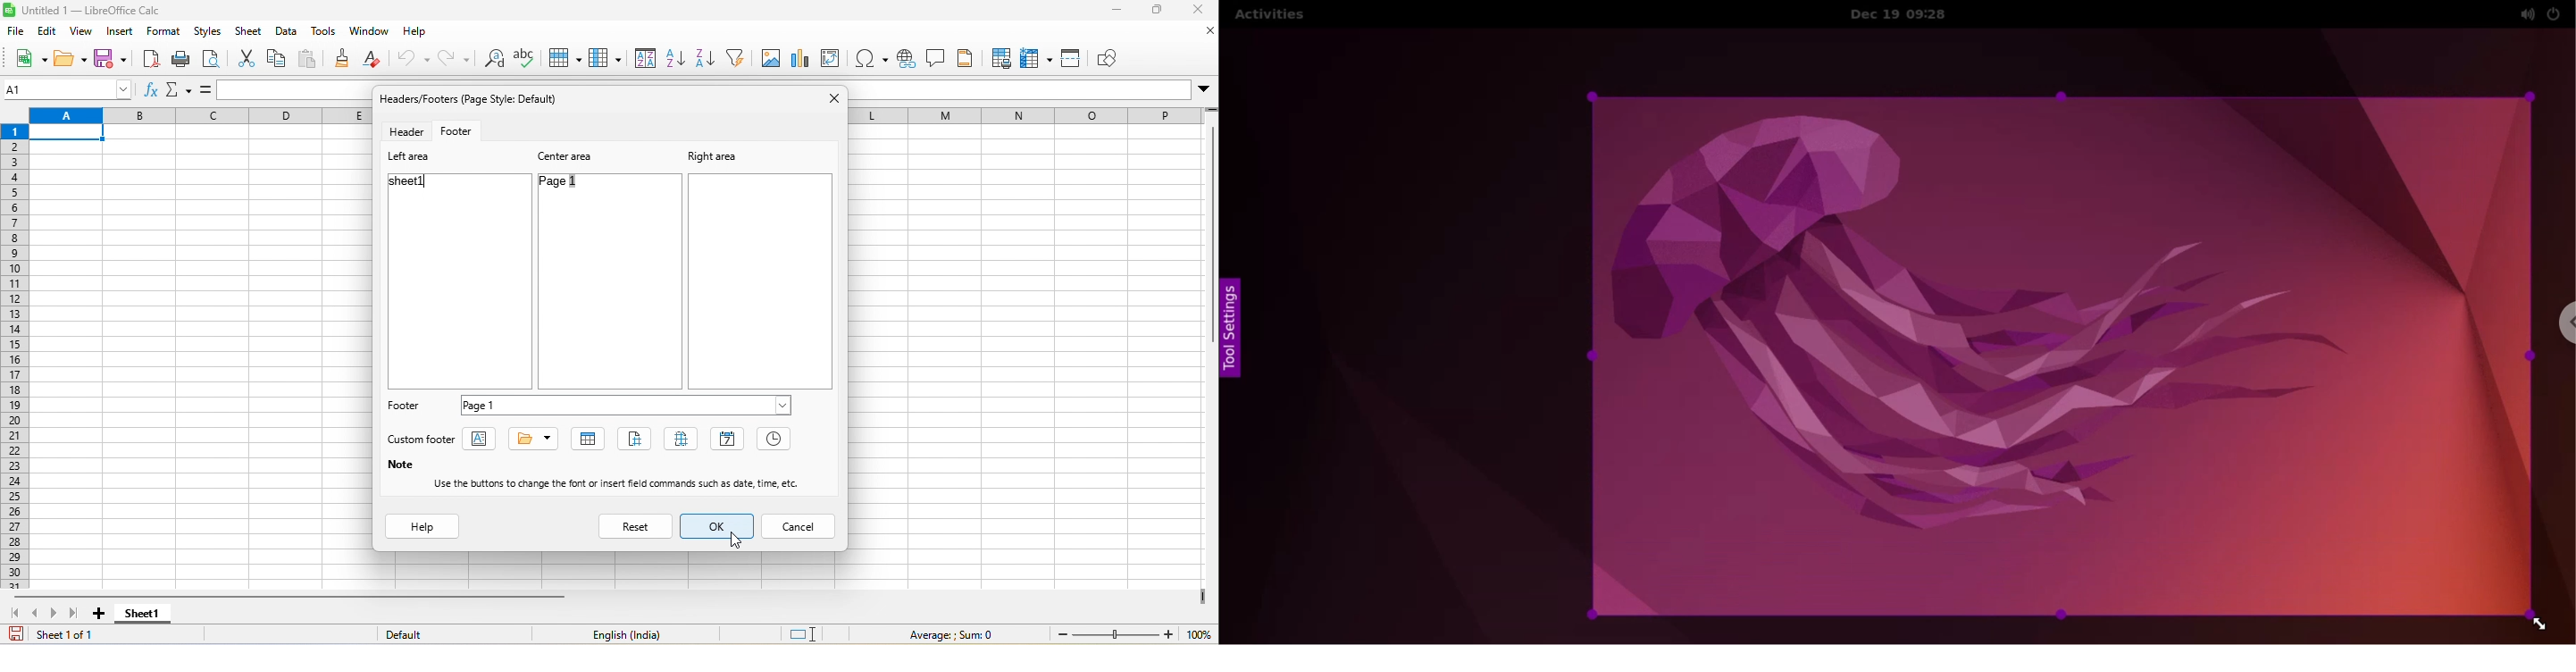 This screenshot has height=672, width=2576. Describe the element at coordinates (46, 33) in the screenshot. I see `edit` at that location.